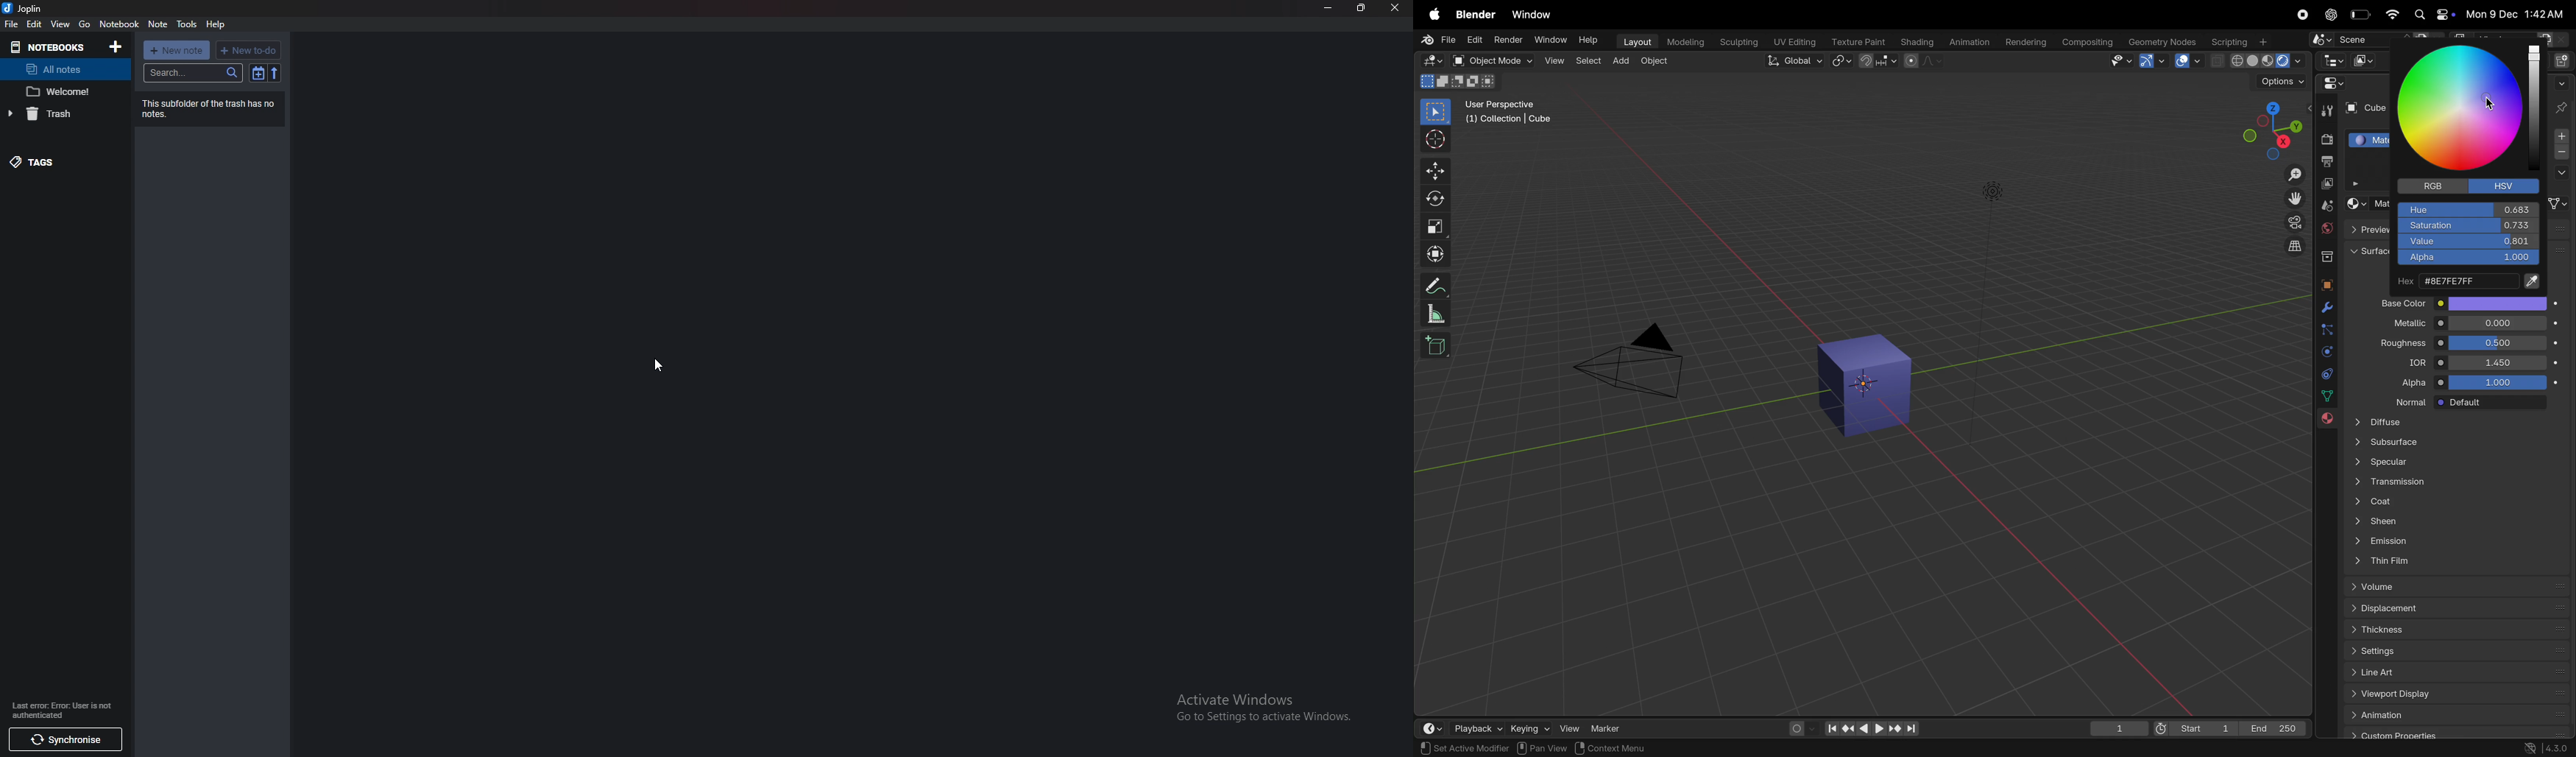 The image size is (2576, 784). Describe the element at coordinates (50, 46) in the screenshot. I see `Notebooks` at that location.